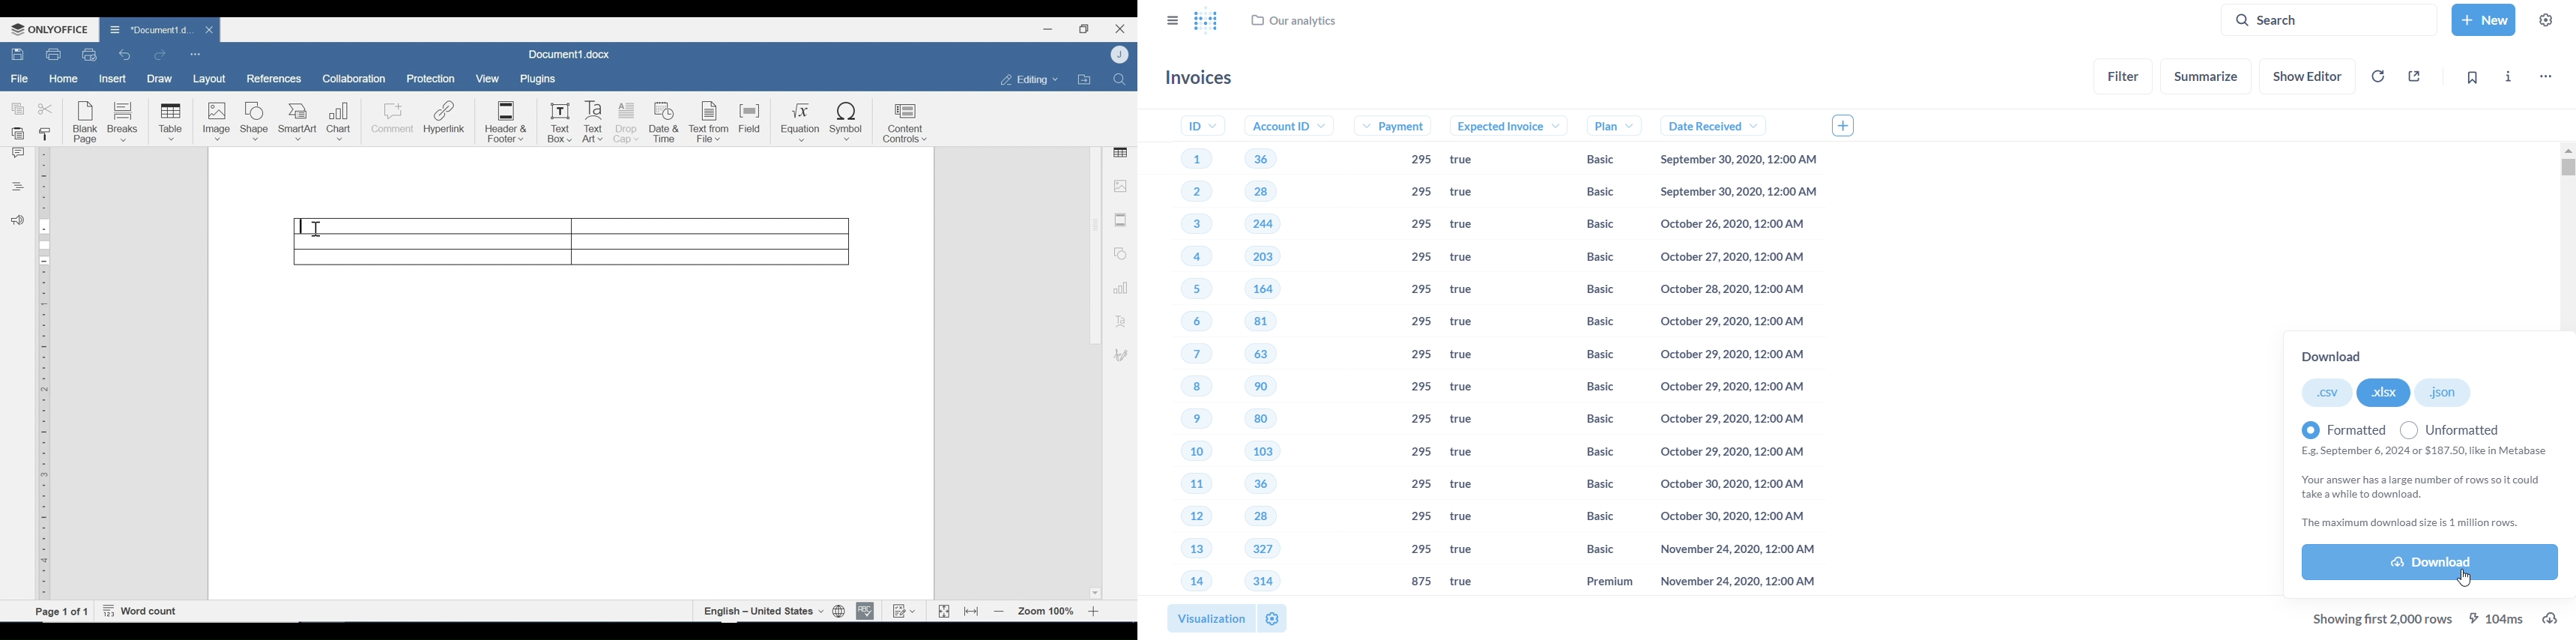  Describe the element at coordinates (2336, 426) in the screenshot. I see `formatted` at that location.